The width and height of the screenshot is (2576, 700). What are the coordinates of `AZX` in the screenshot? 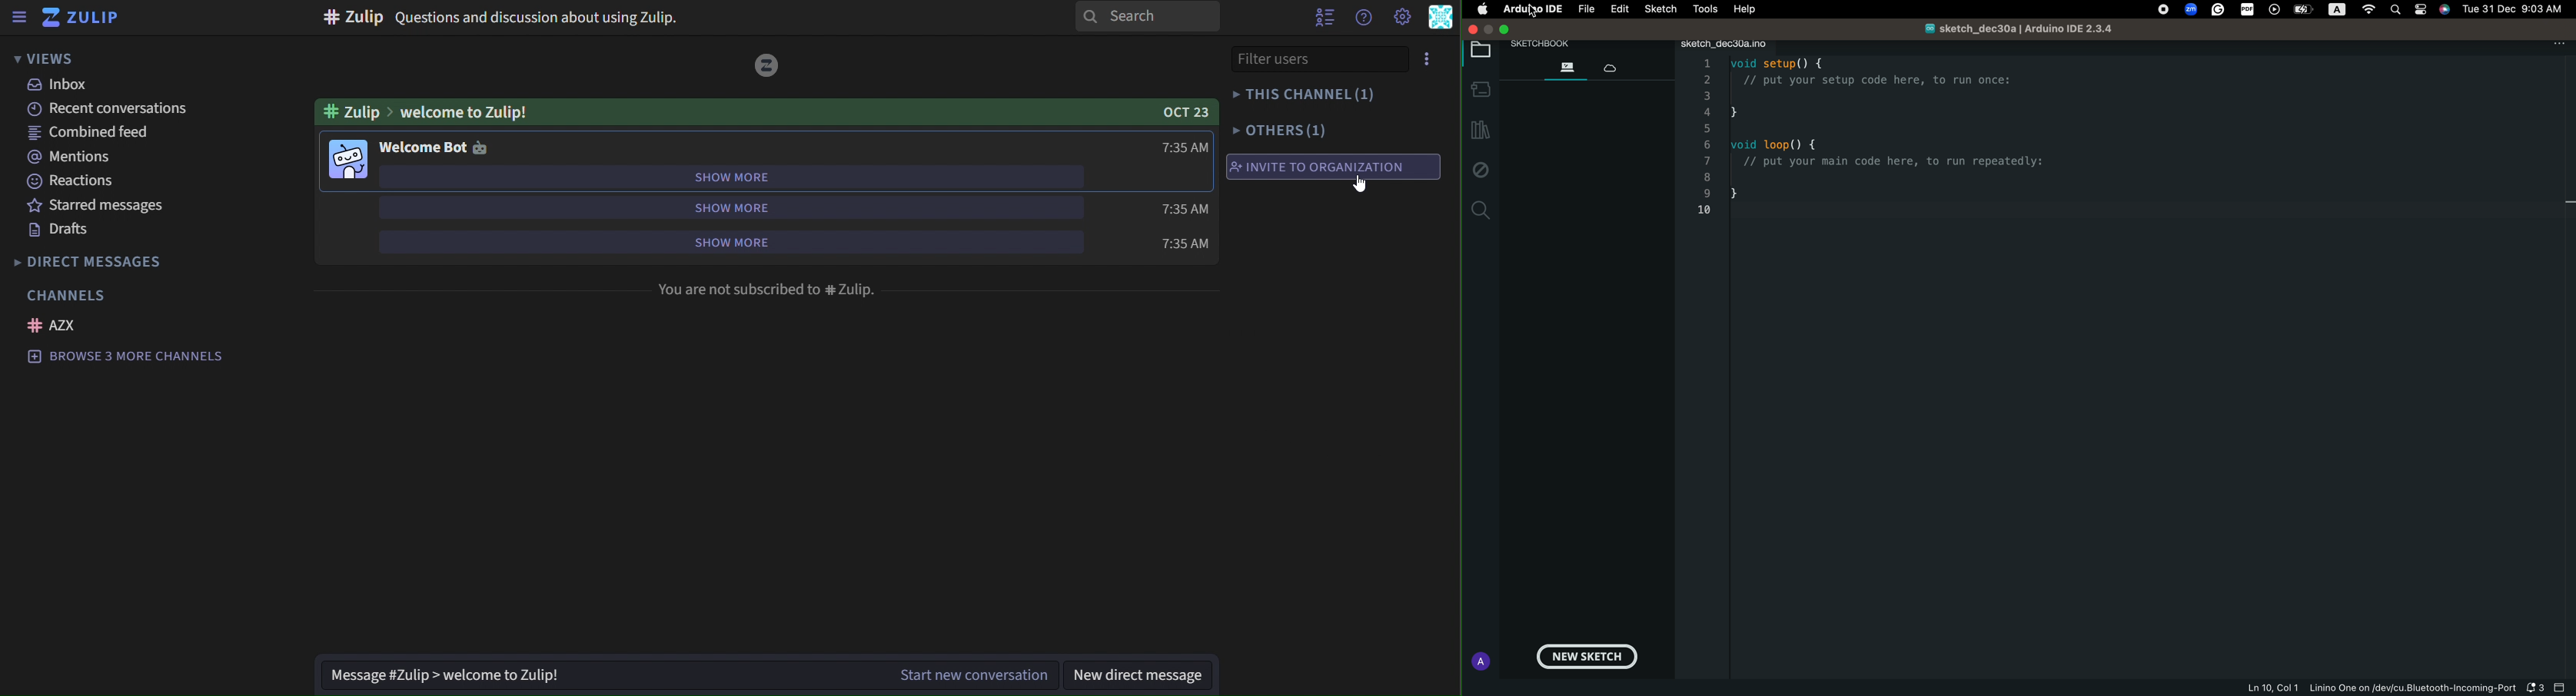 It's located at (57, 326).